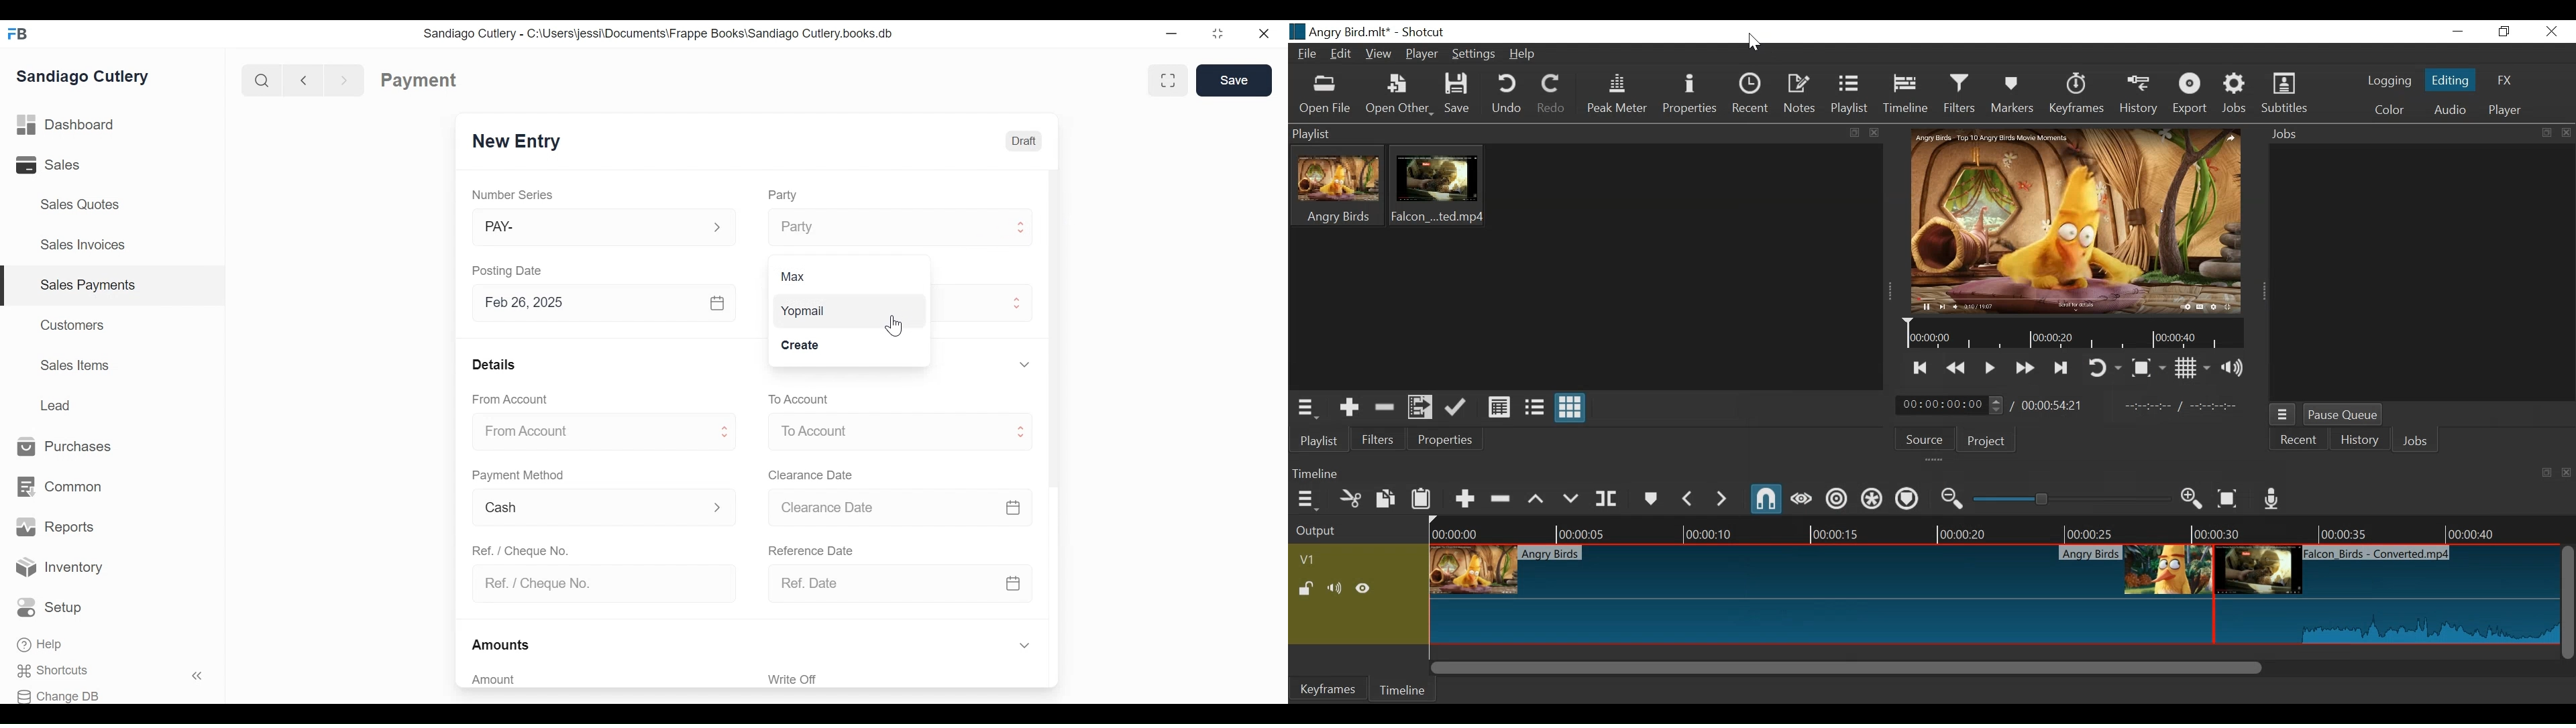 This screenshot has width=2576, height=728. Describe the element at coordinates (881, 583) in the screenshot. I see `Ref. Date` at that location.